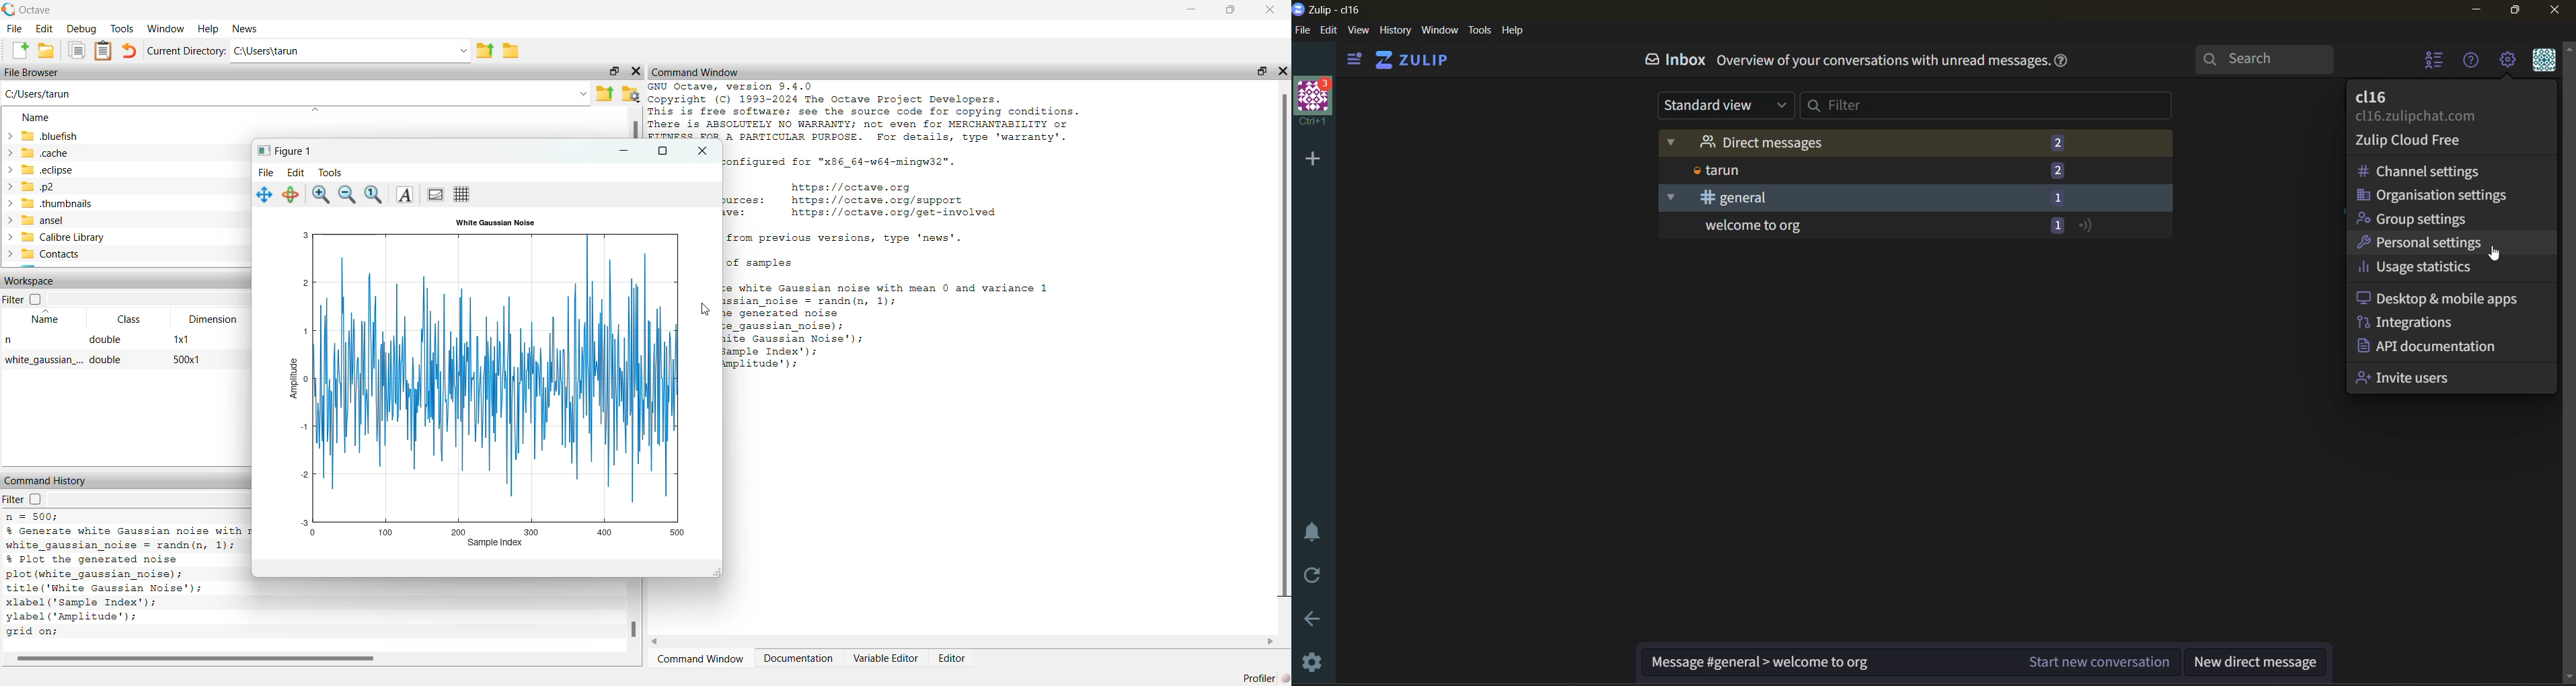  What do you see at coordinates (1846, 169) in the screenshot?
I see `tarun` at bounding box center [1846, 169].